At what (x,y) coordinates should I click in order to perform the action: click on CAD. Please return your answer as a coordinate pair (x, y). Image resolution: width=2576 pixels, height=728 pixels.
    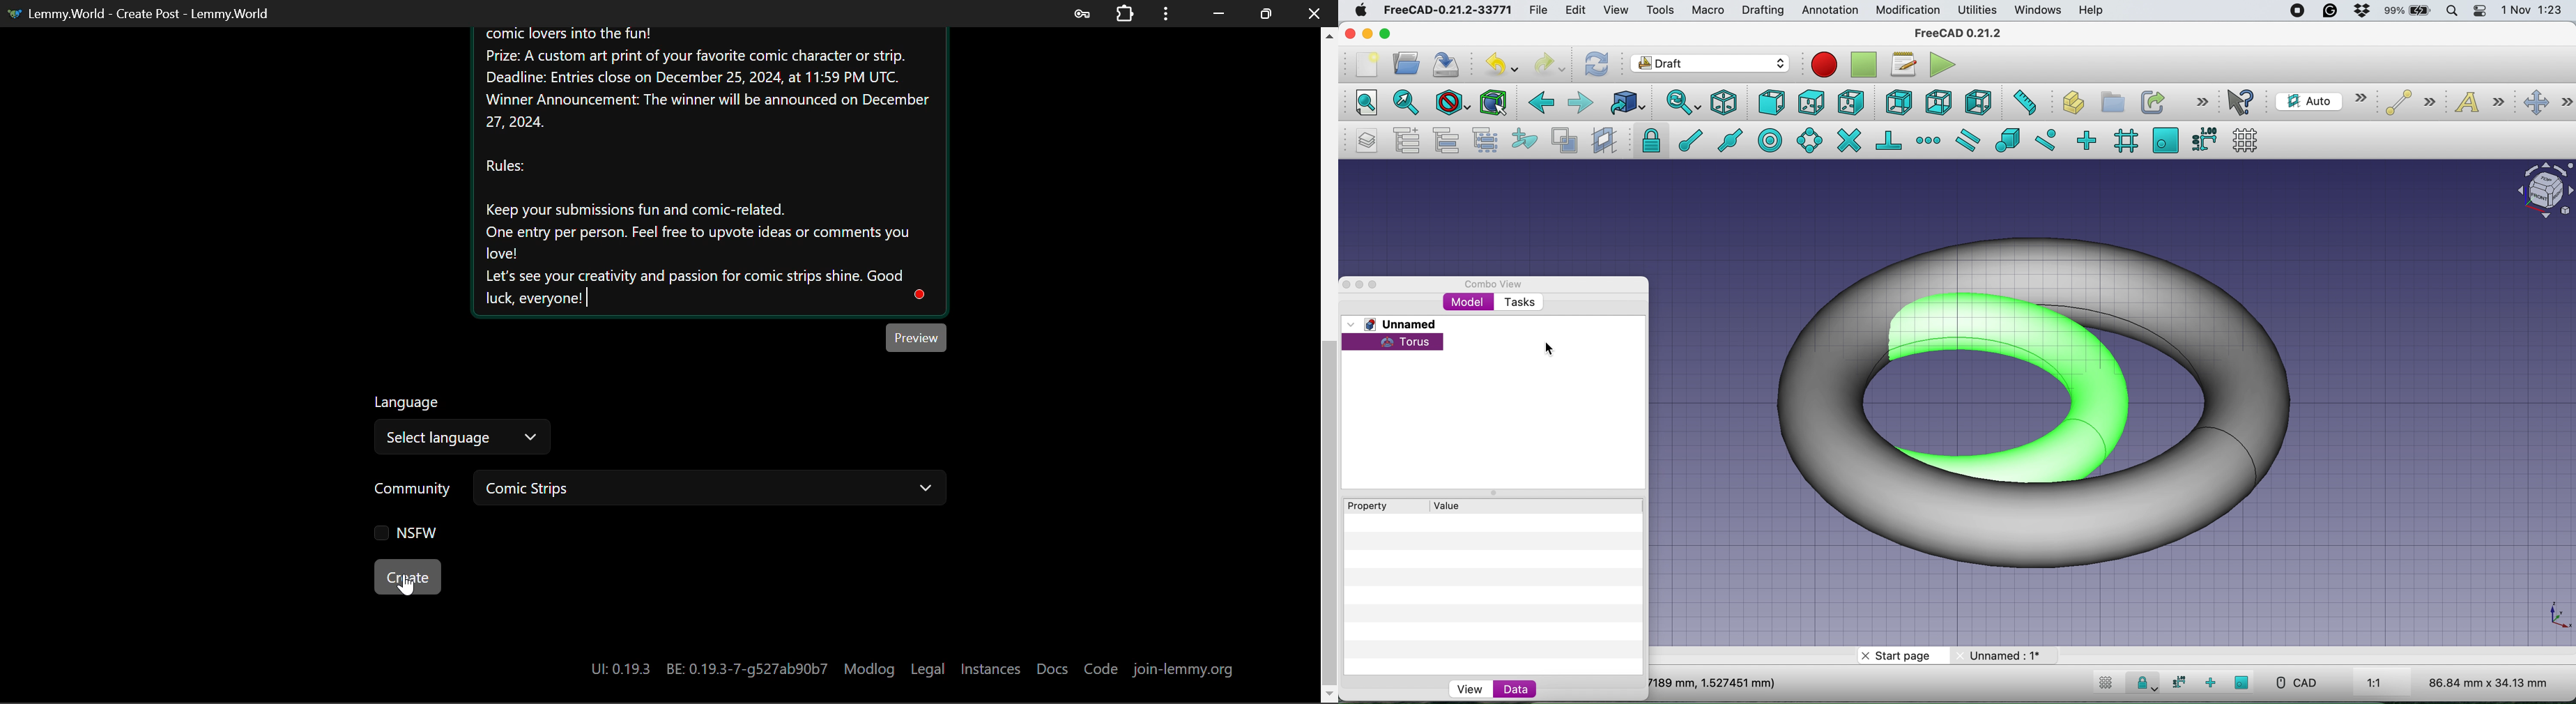
    Looking at the image, I should click on (2292, 683).